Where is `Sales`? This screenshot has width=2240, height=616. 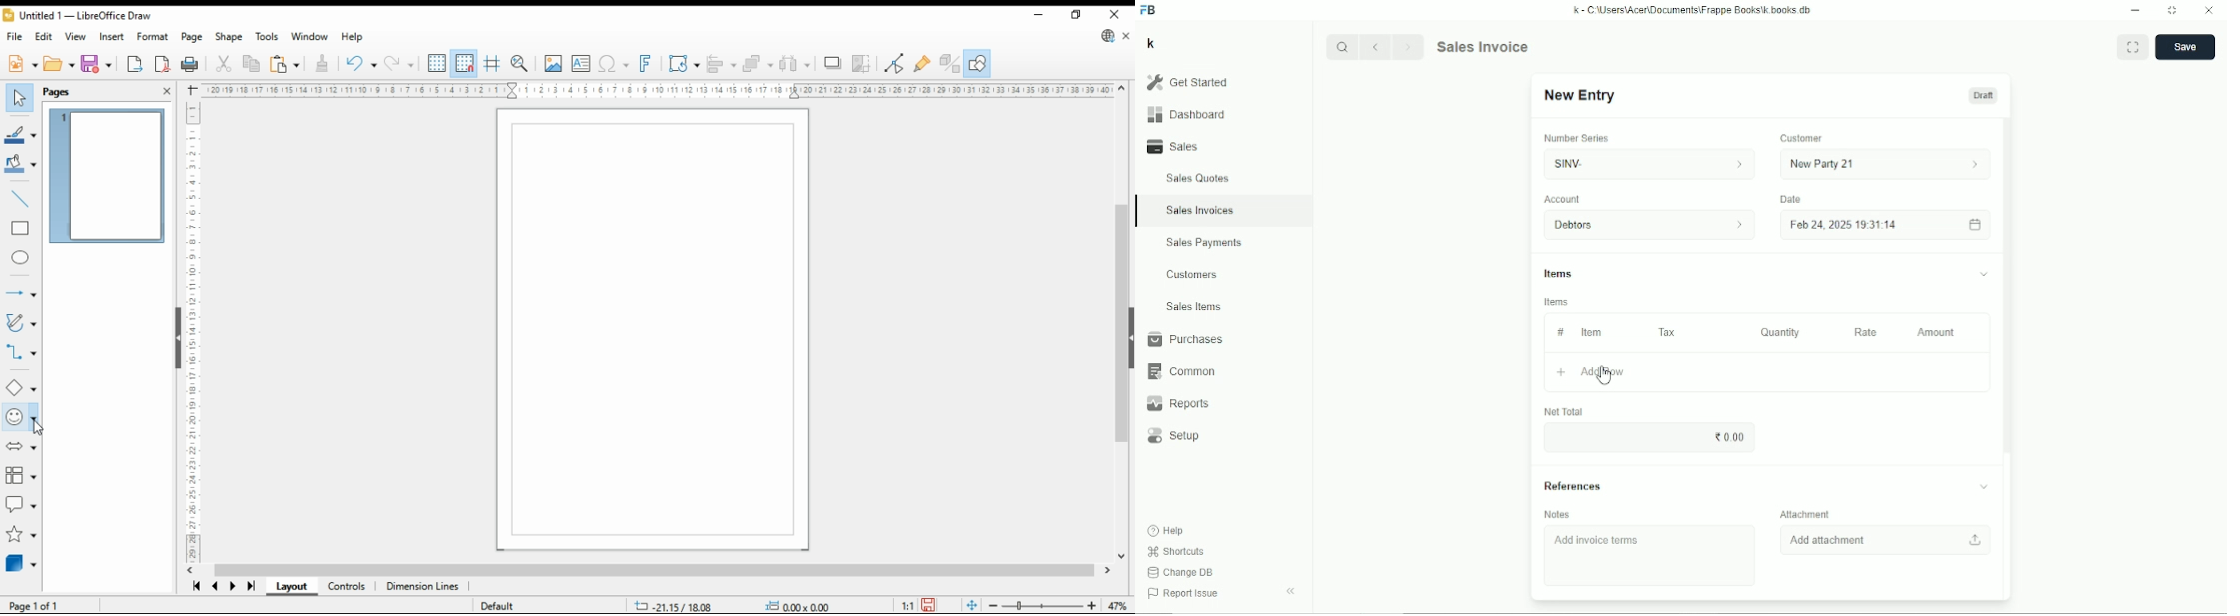
Sales is located at coordinates (1176, 146).